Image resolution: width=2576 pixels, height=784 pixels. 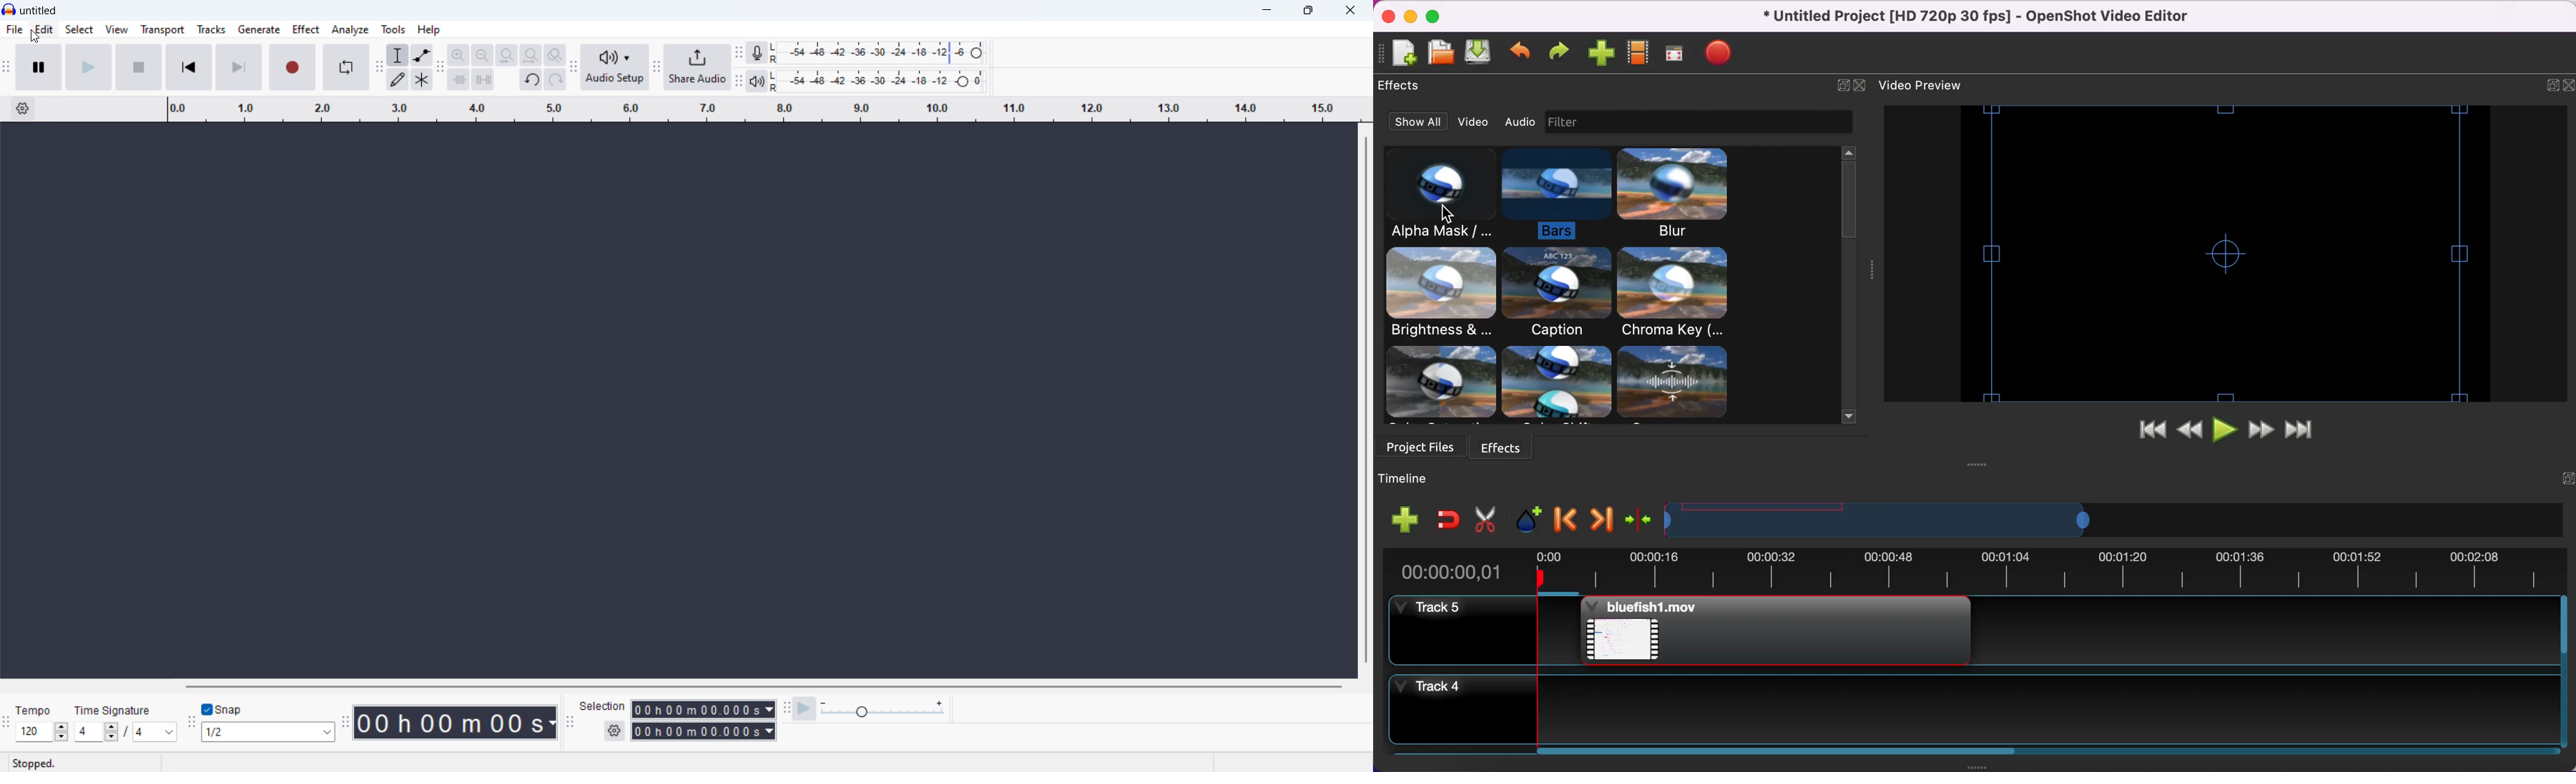 I want to click on cursor, so click(x=37, y=39).